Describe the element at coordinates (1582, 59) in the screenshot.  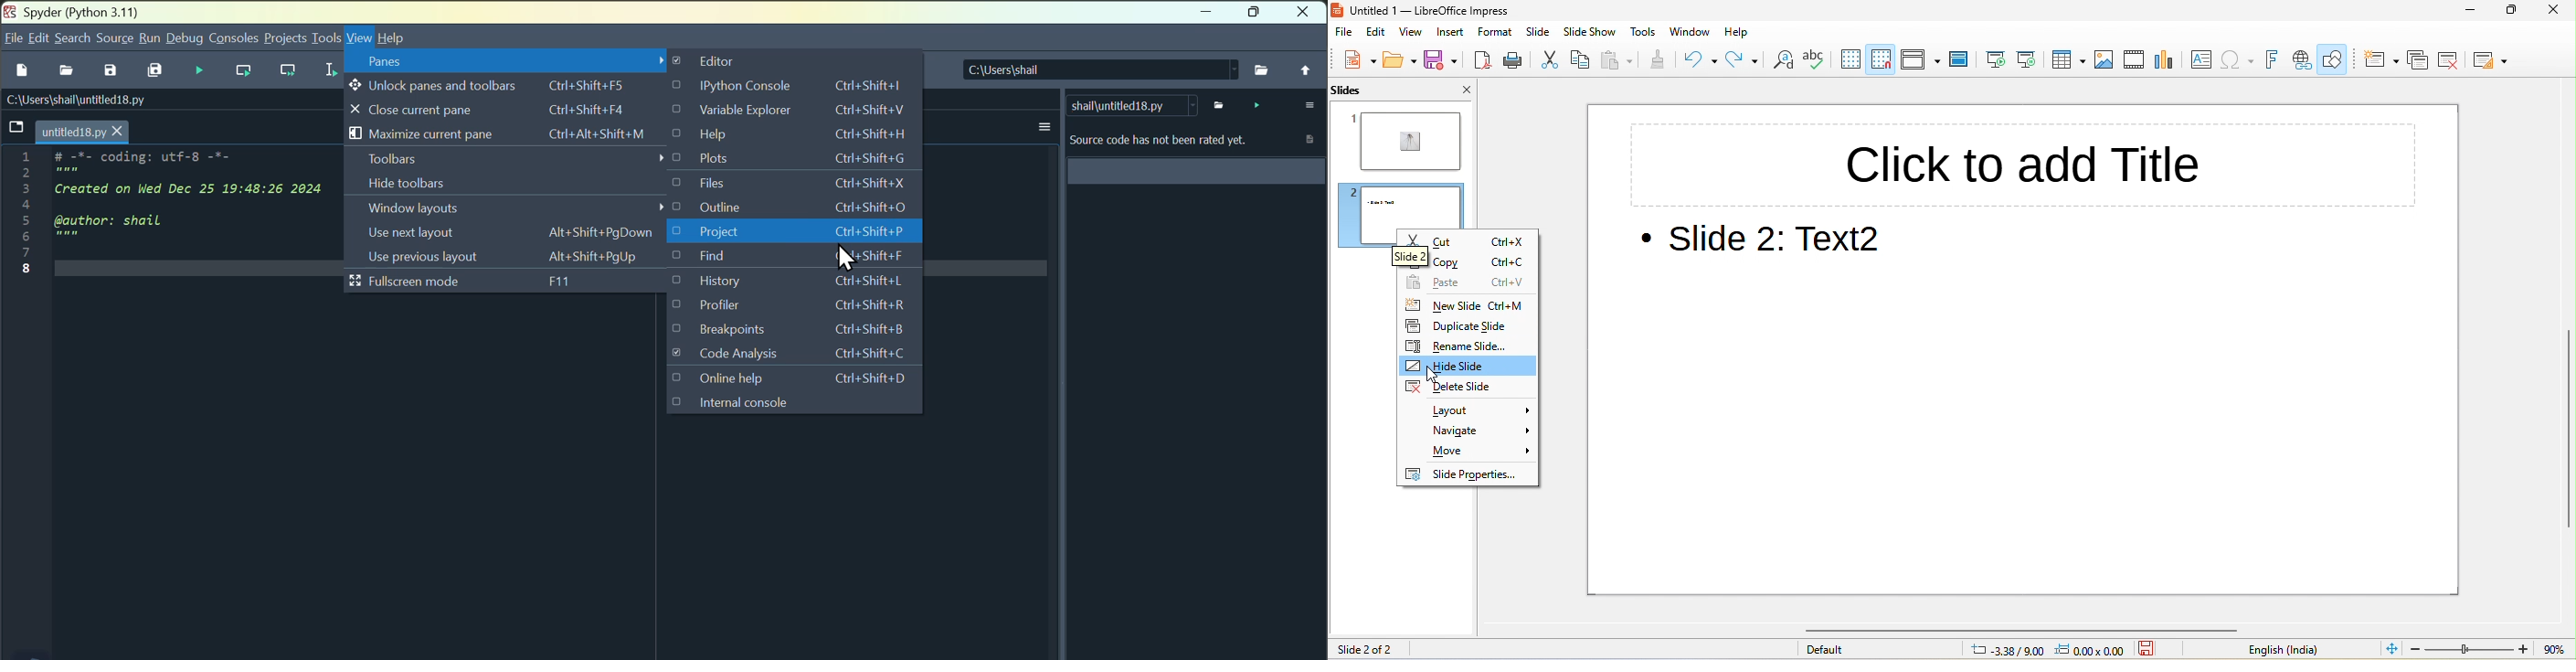
I see `copy` at that location.